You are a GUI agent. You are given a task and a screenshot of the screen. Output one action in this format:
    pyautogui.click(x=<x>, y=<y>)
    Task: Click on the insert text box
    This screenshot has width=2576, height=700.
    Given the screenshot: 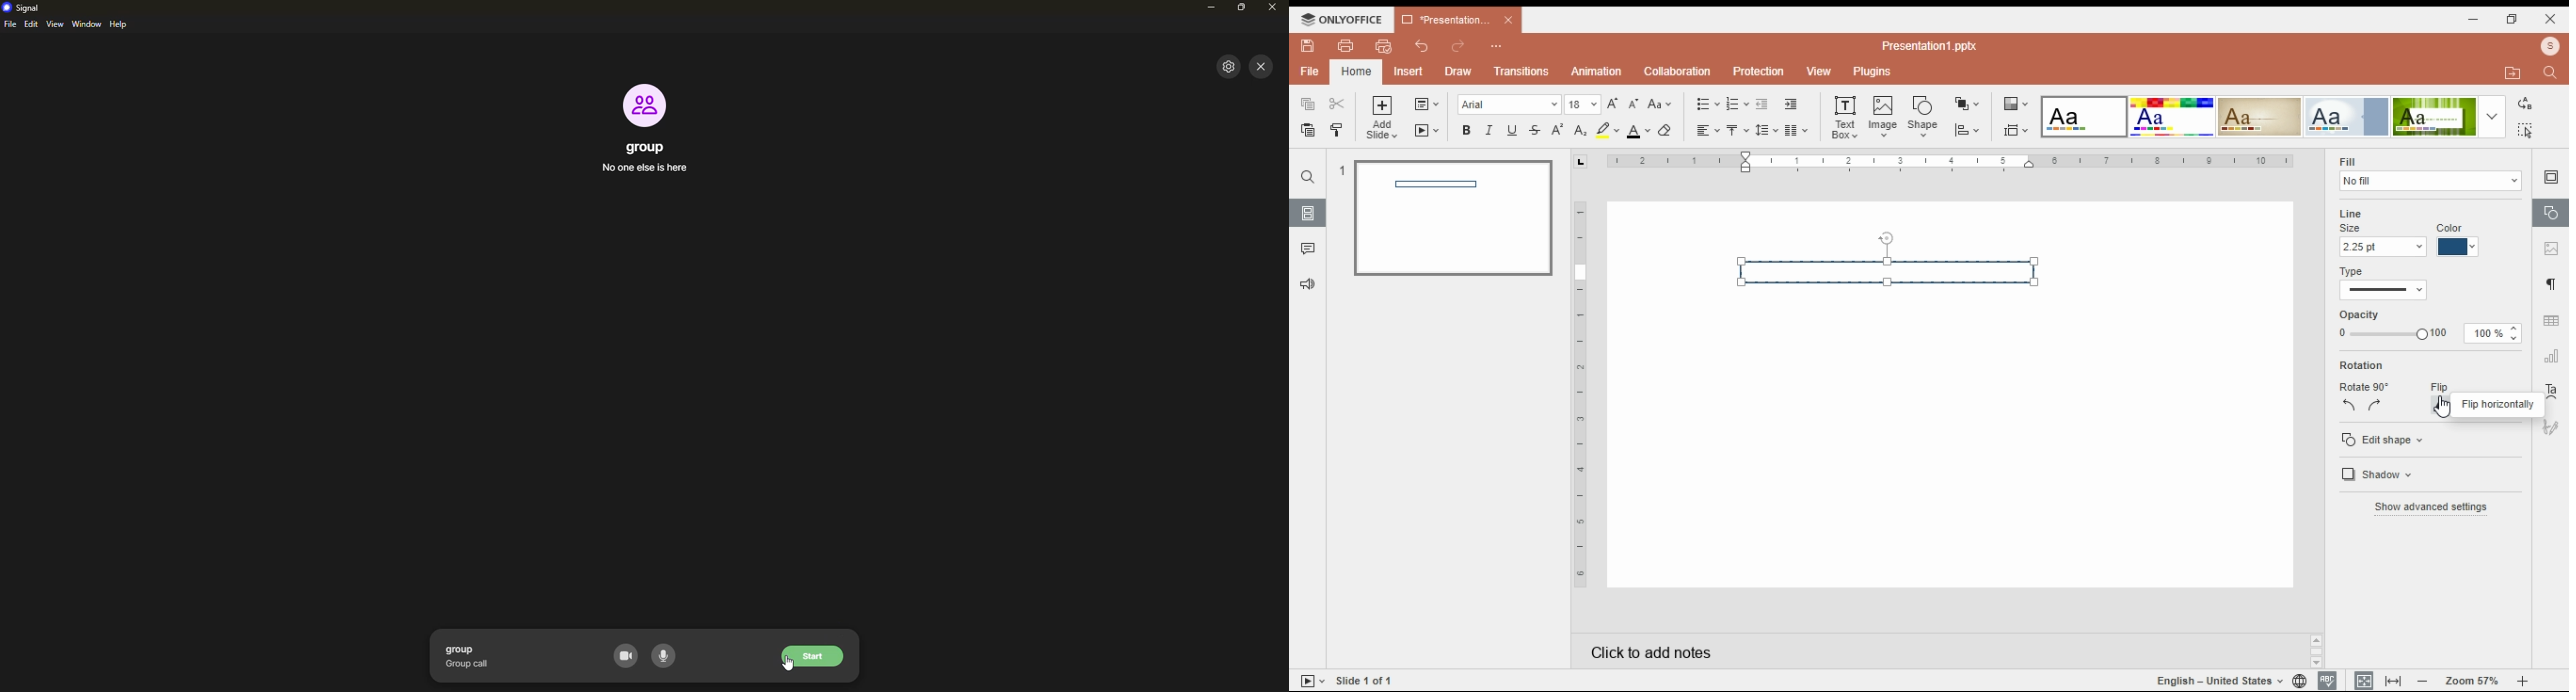 What is the action you would take?
    pyautogui.click(x=1844, y=117)
    